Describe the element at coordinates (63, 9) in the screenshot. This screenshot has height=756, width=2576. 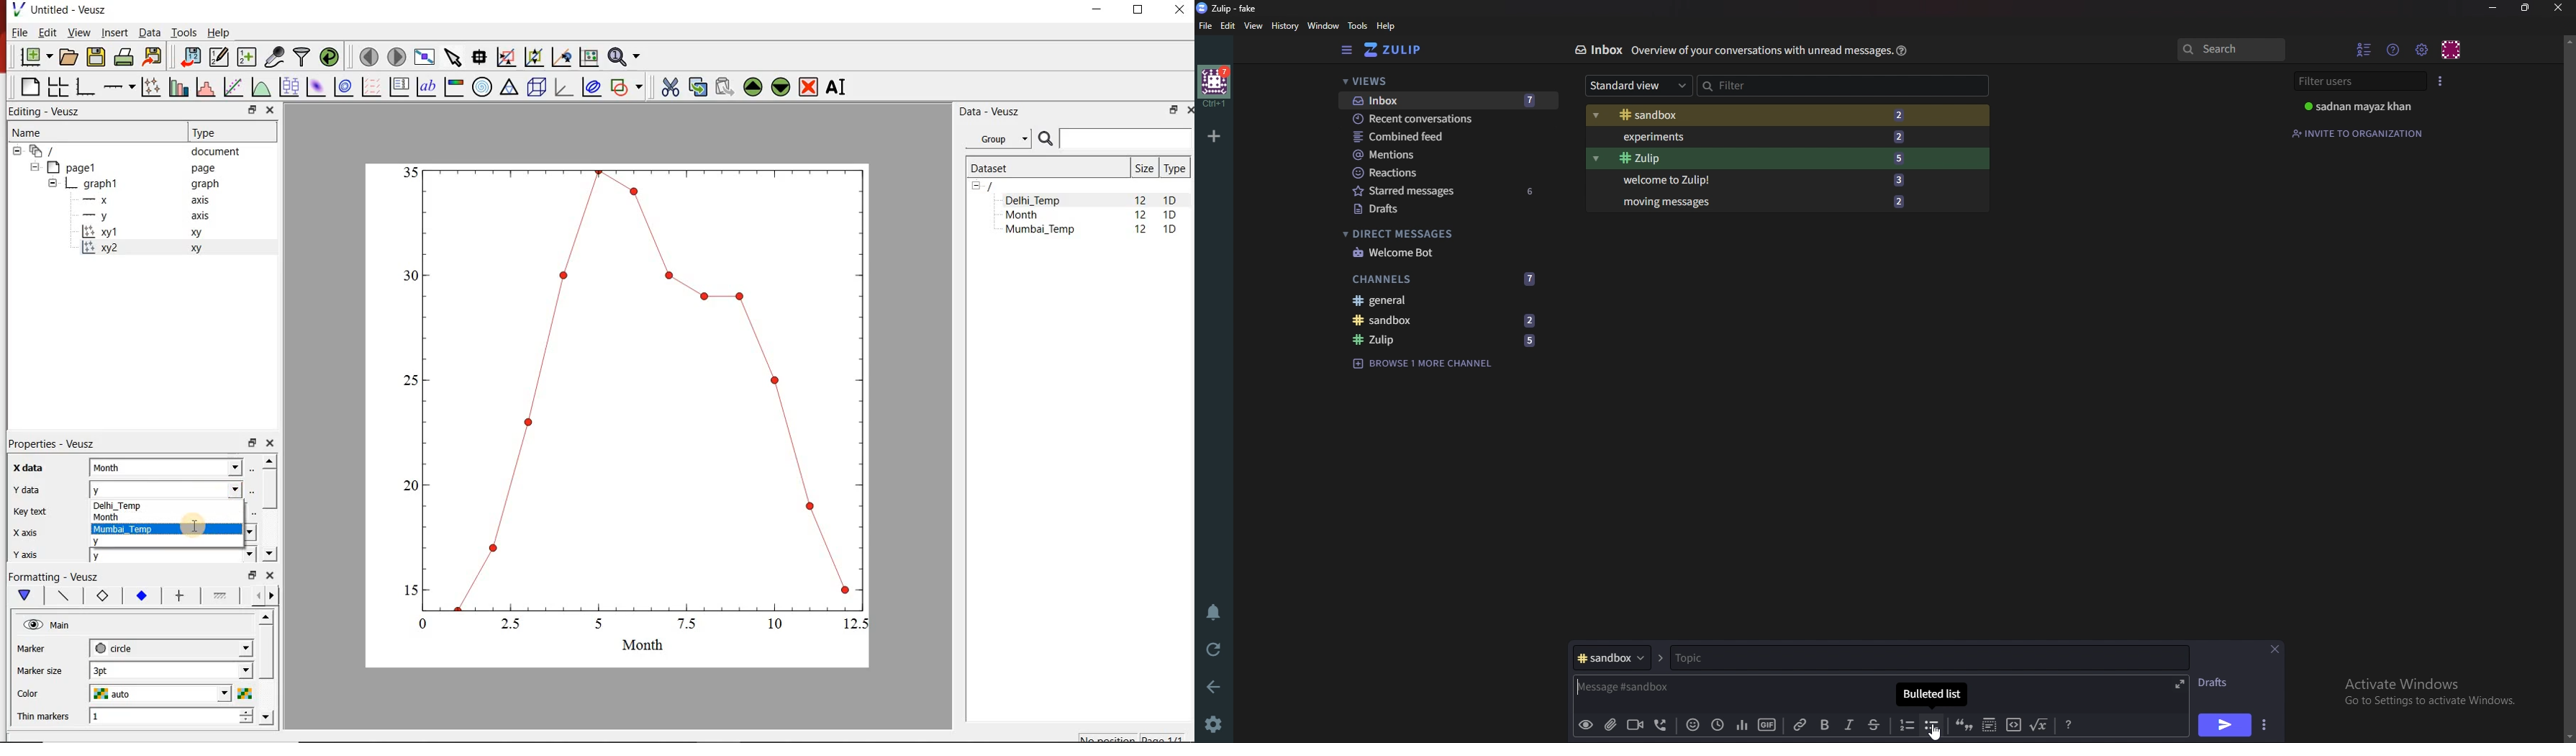
I see `Untitled-Veusz` at that location.